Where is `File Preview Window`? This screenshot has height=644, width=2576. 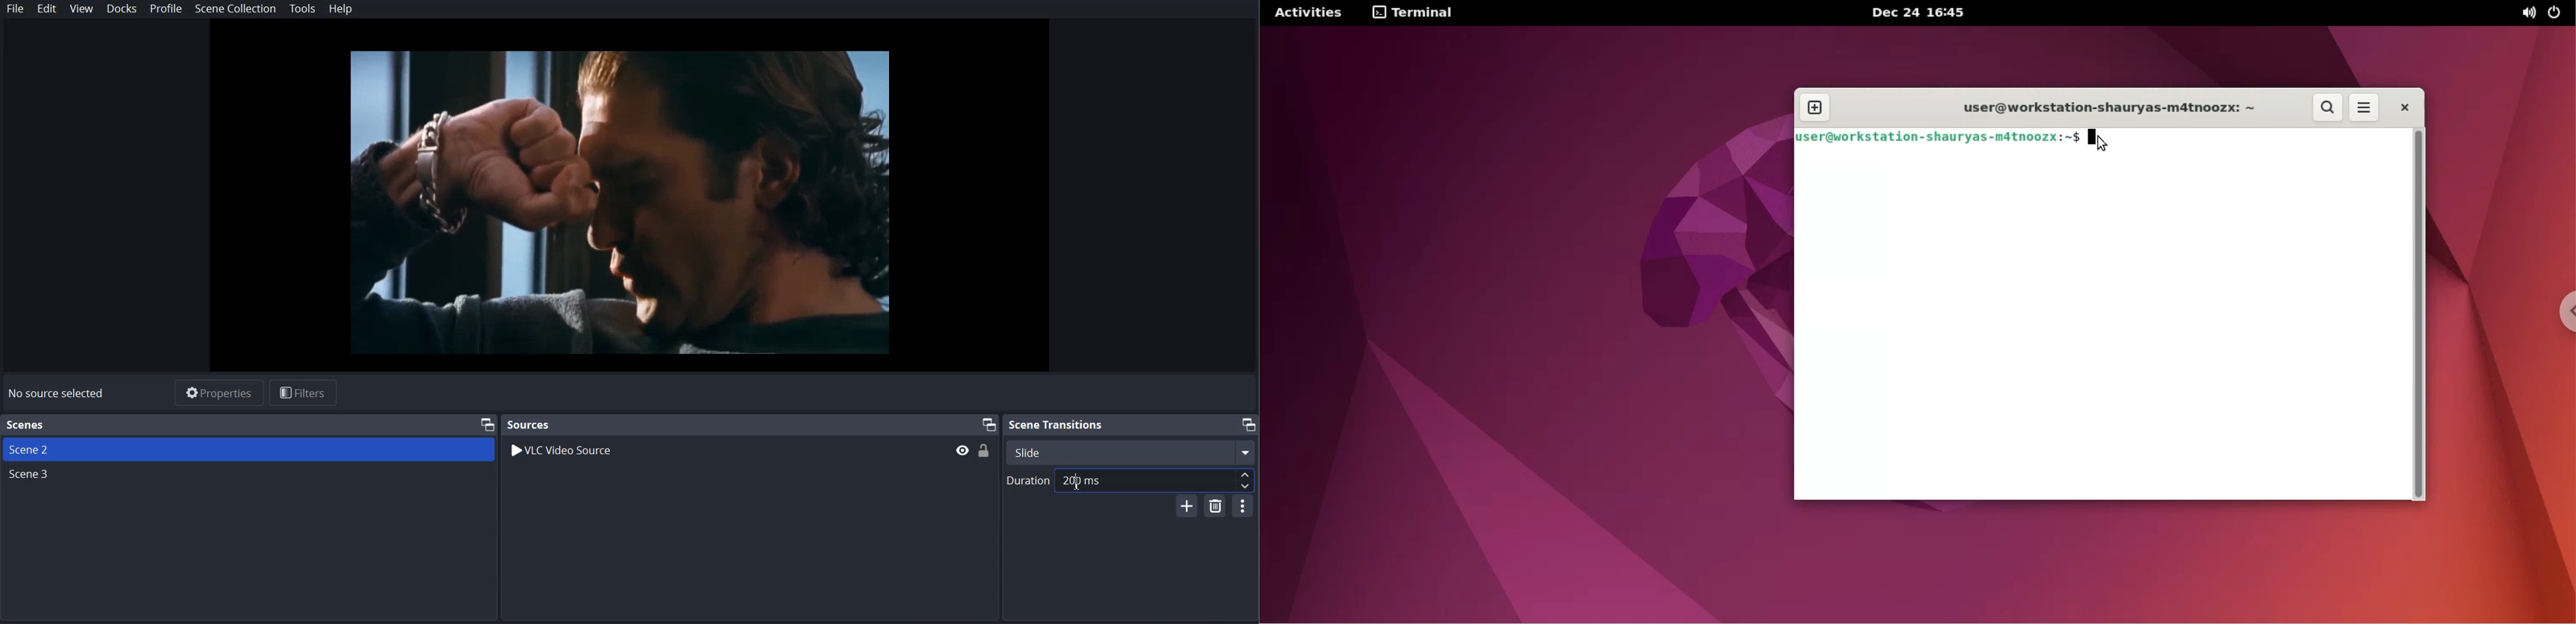
File Preview Window is located at coordinates (618, 203).